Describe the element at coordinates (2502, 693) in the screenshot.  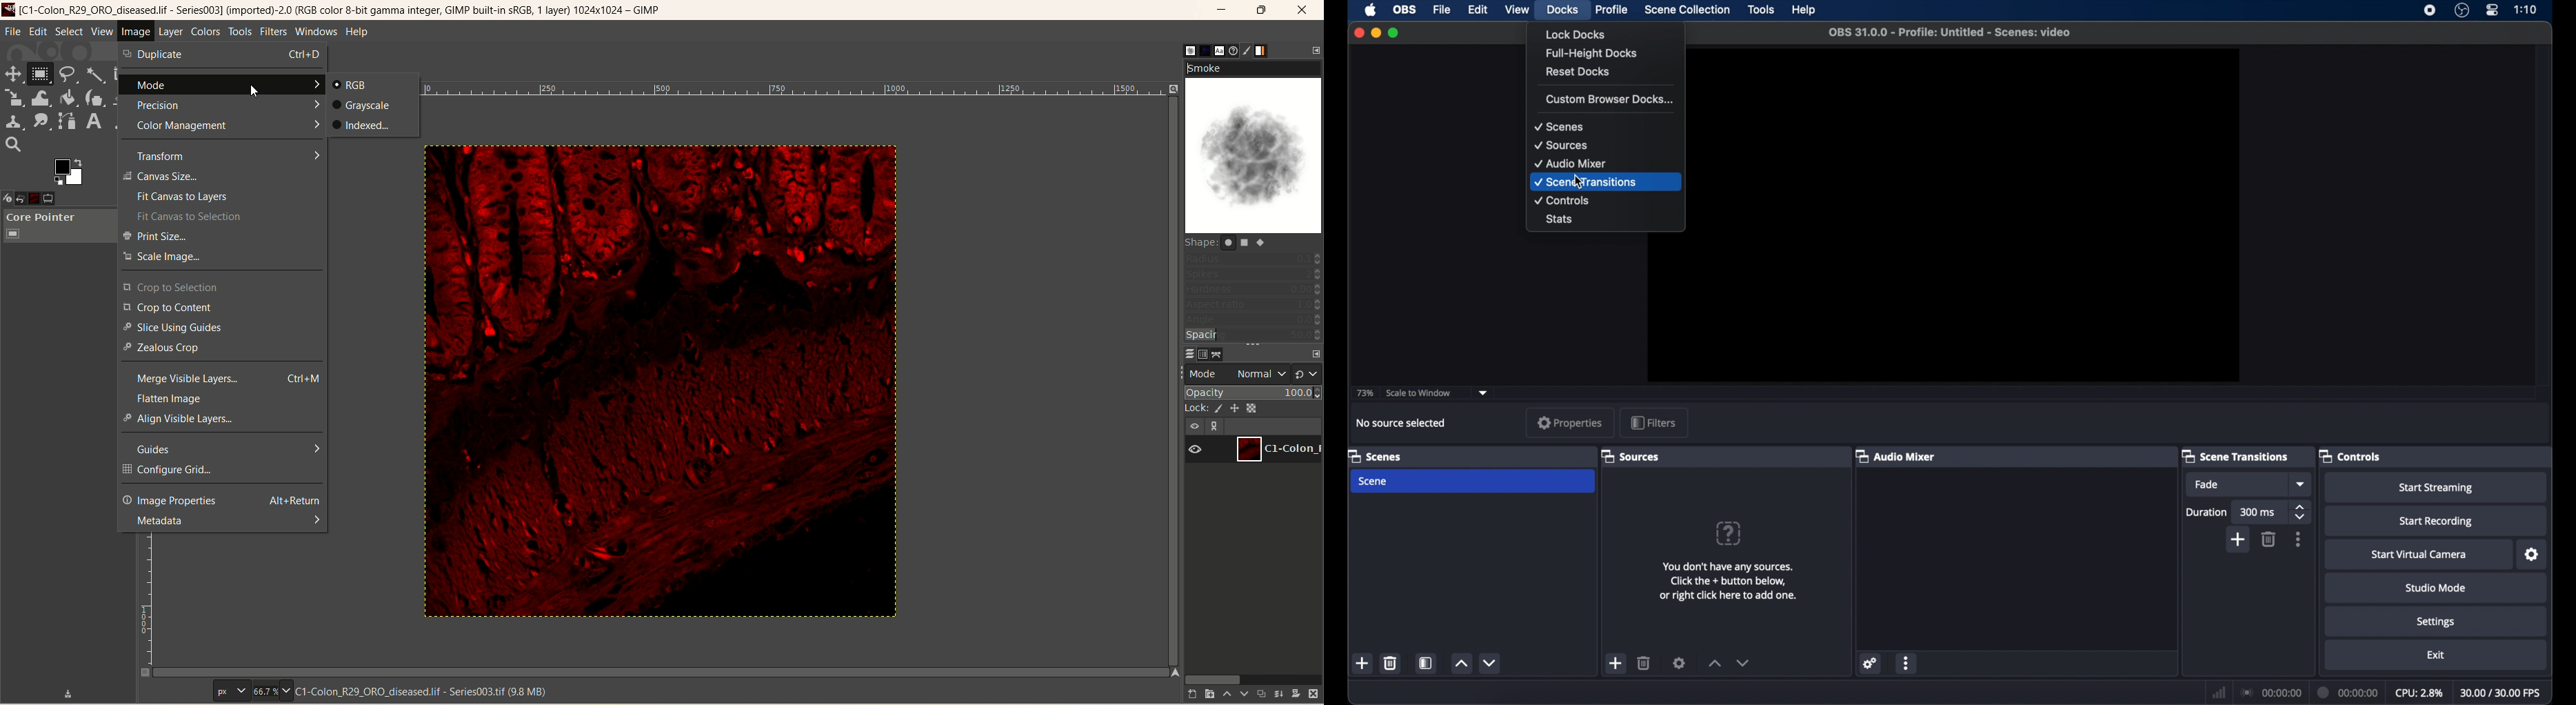
I see `fps` at that location.